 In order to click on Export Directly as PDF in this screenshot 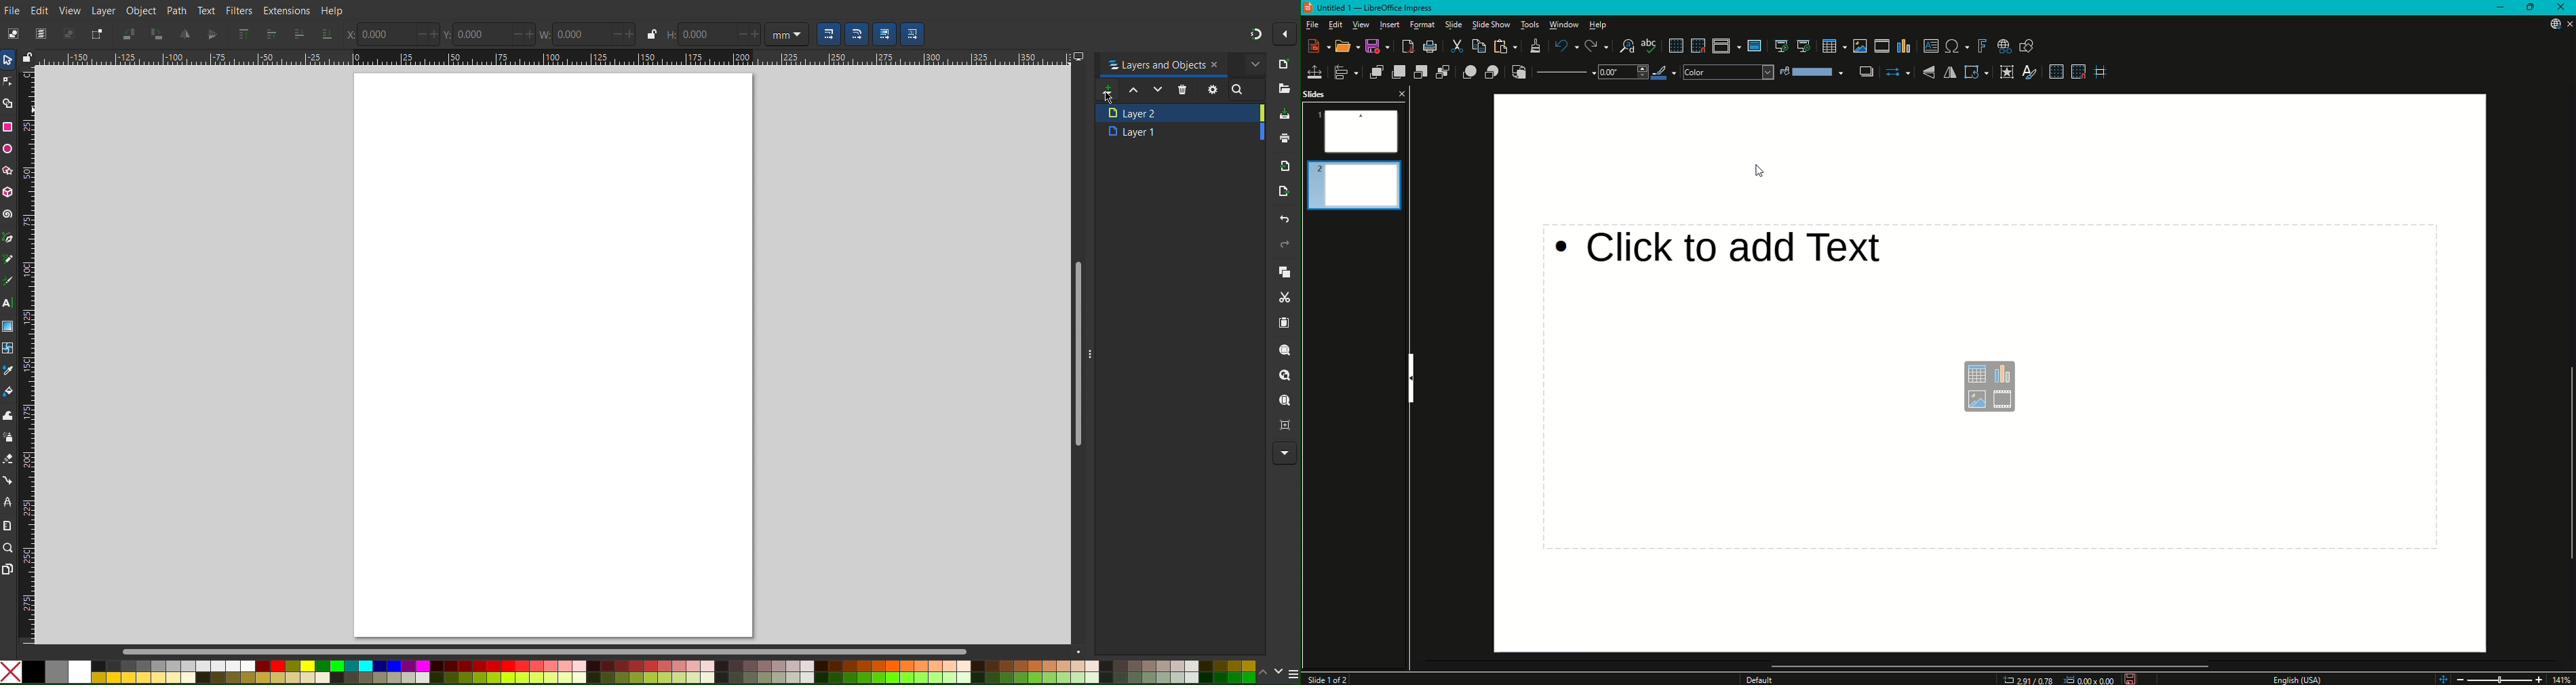, I will do `click(1407, 47)`.